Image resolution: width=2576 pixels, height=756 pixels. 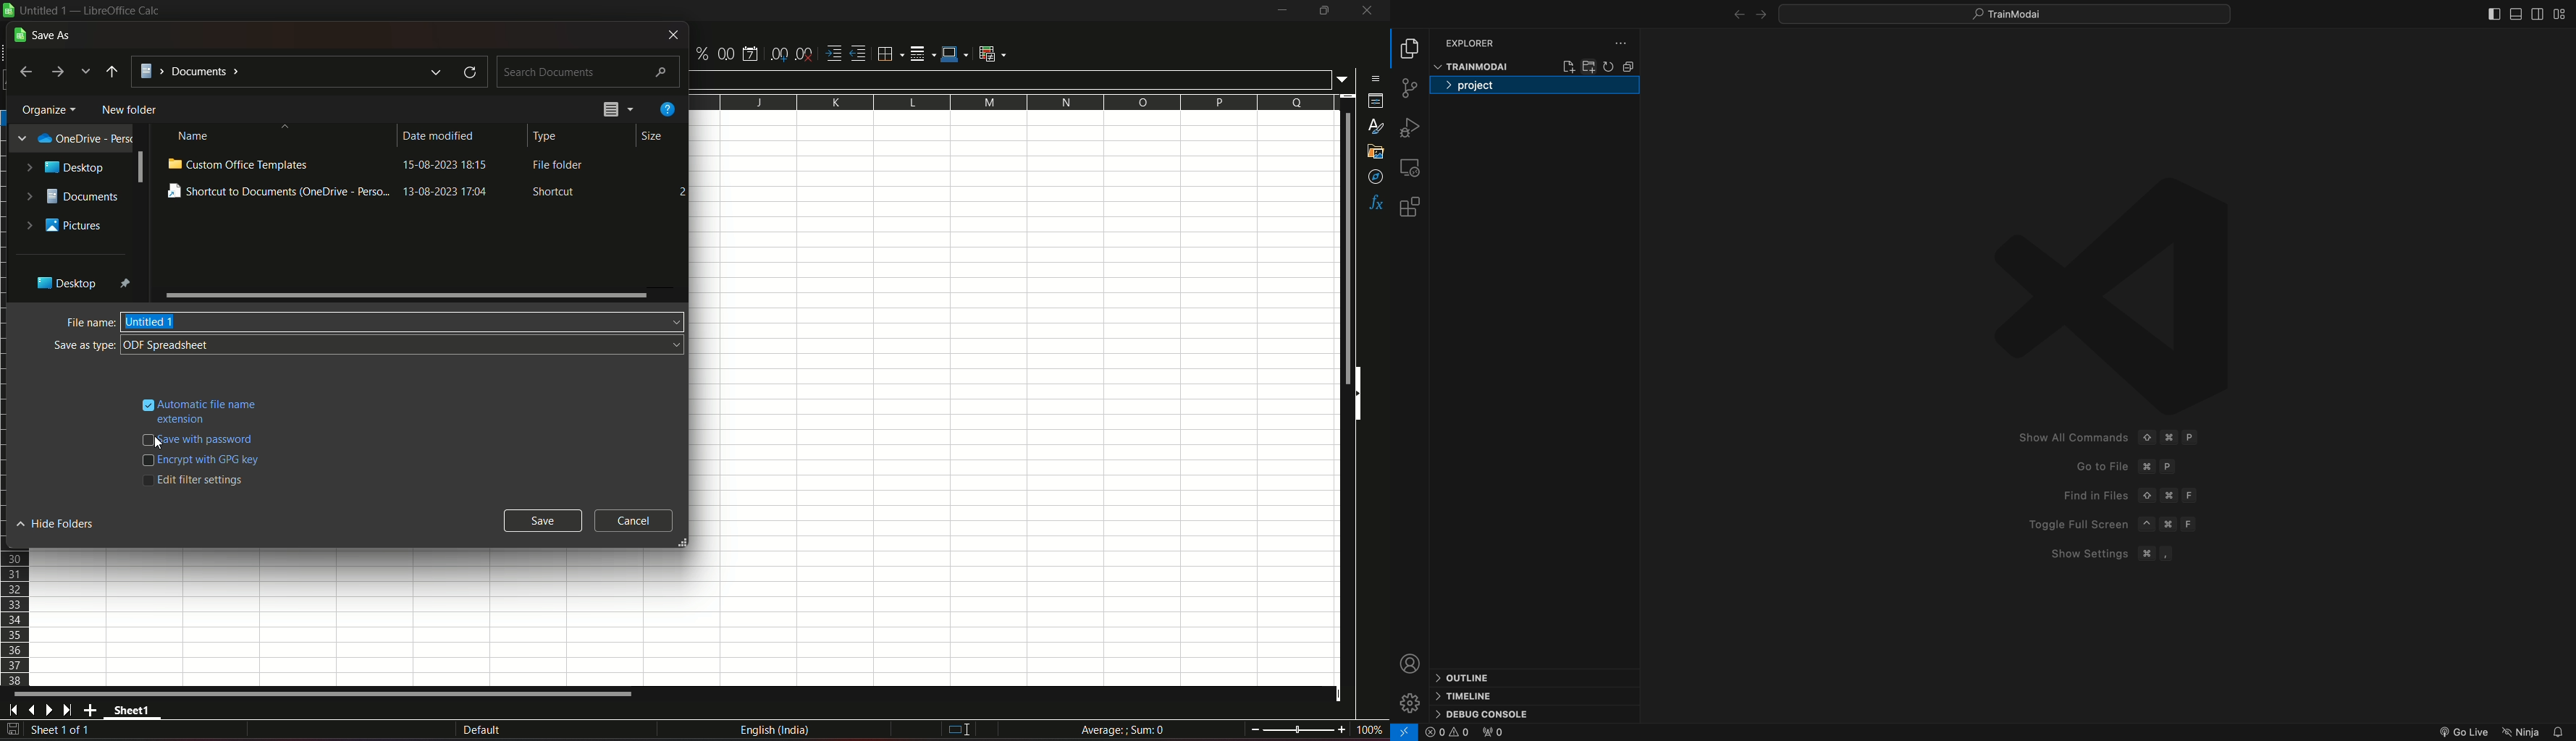 I want to click on explore settings, so click(x=1615, y=44).